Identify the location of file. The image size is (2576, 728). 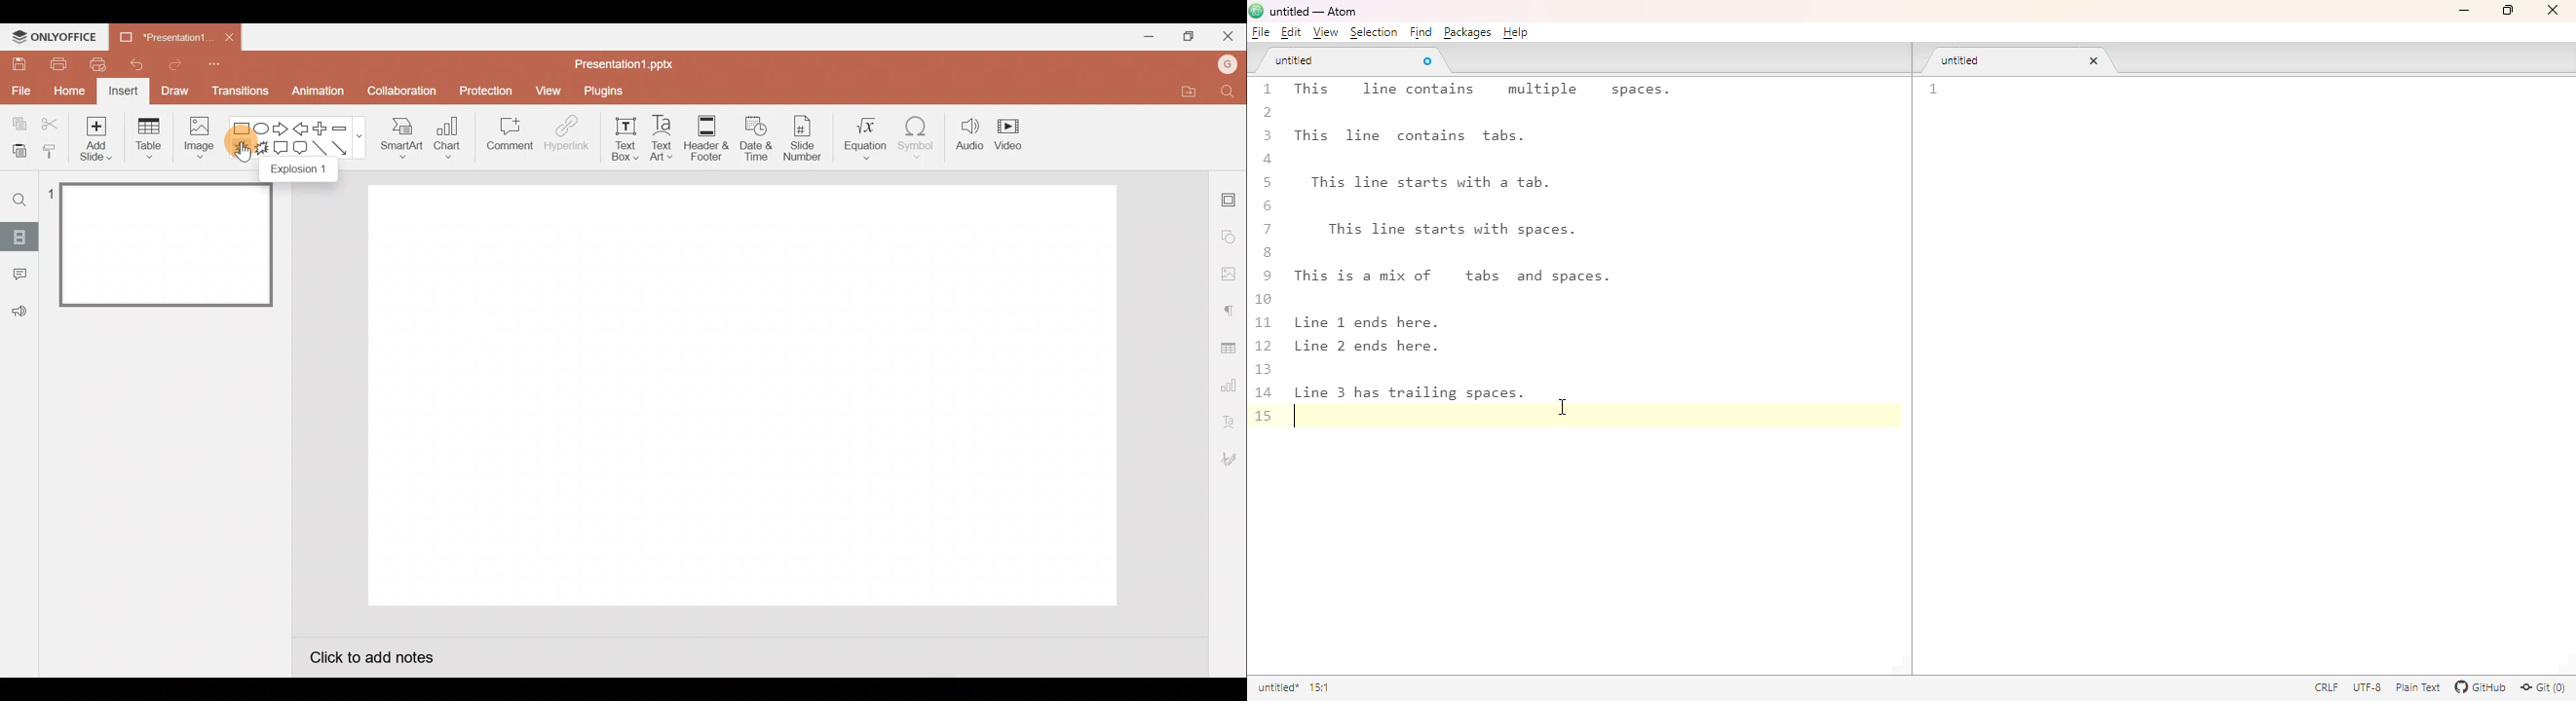
(1261, 32).